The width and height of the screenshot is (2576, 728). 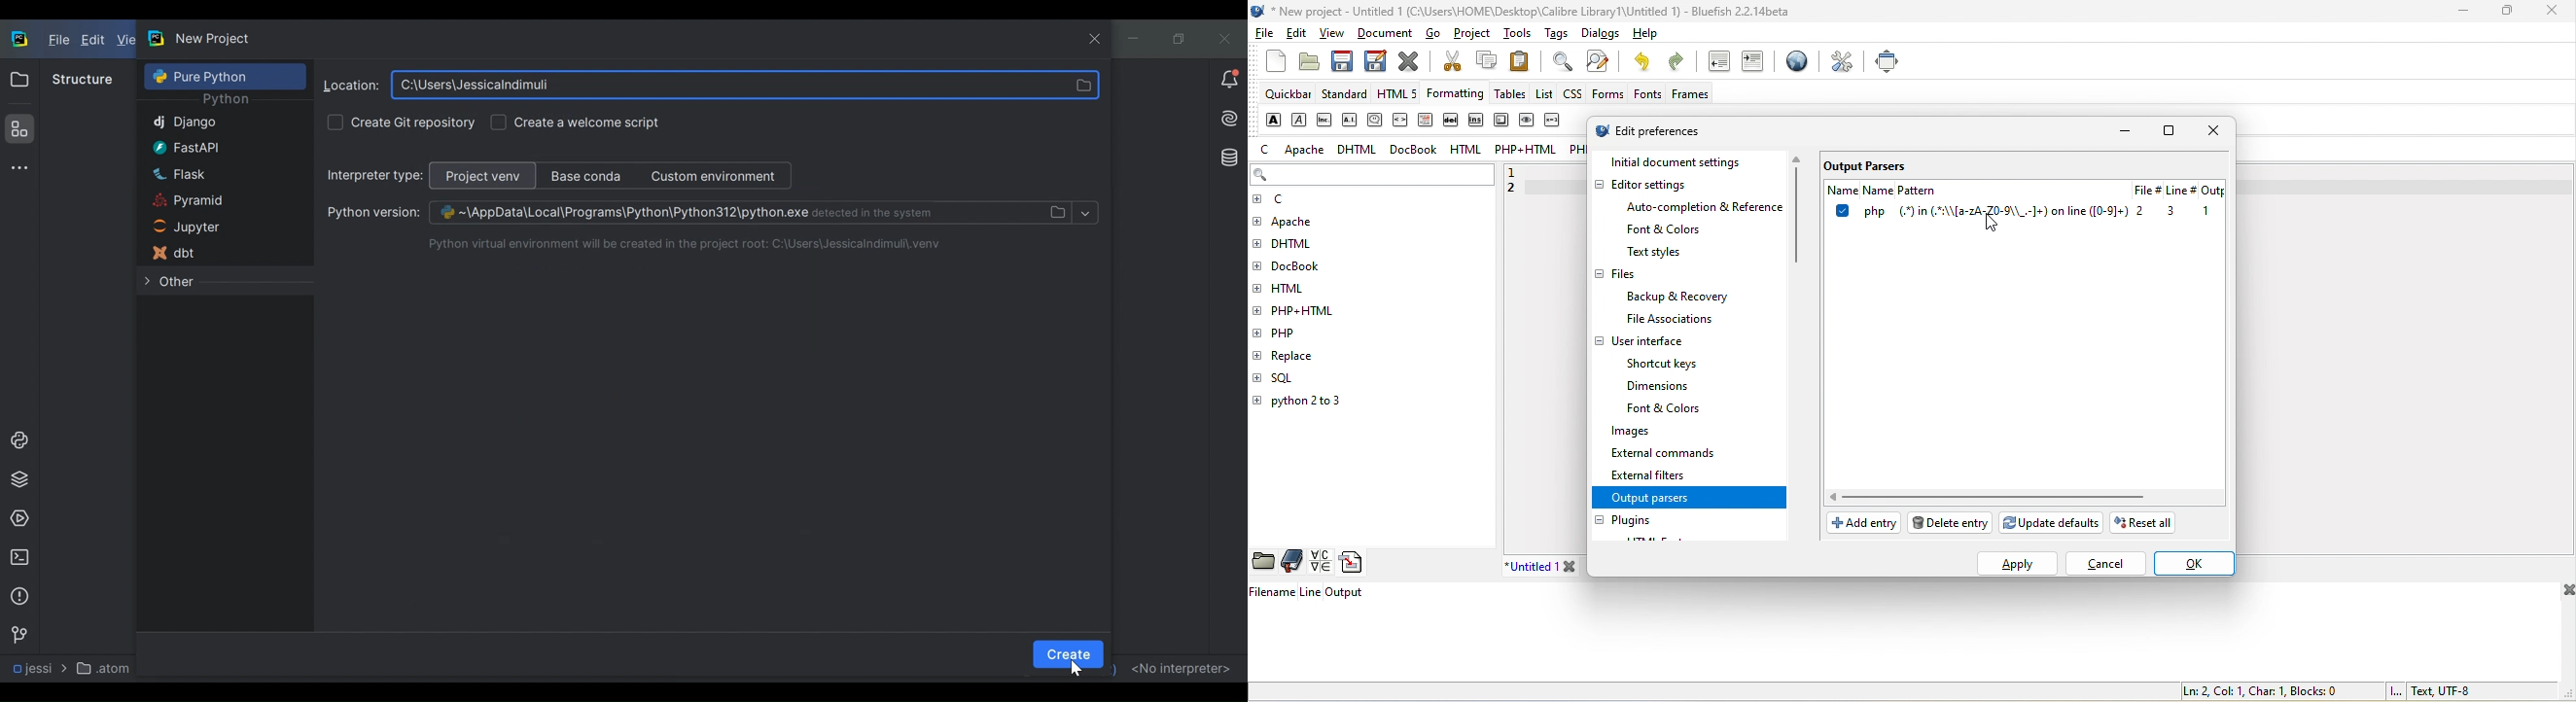 I want to click on vertical scroll bar, so click(x=1798, y=212).